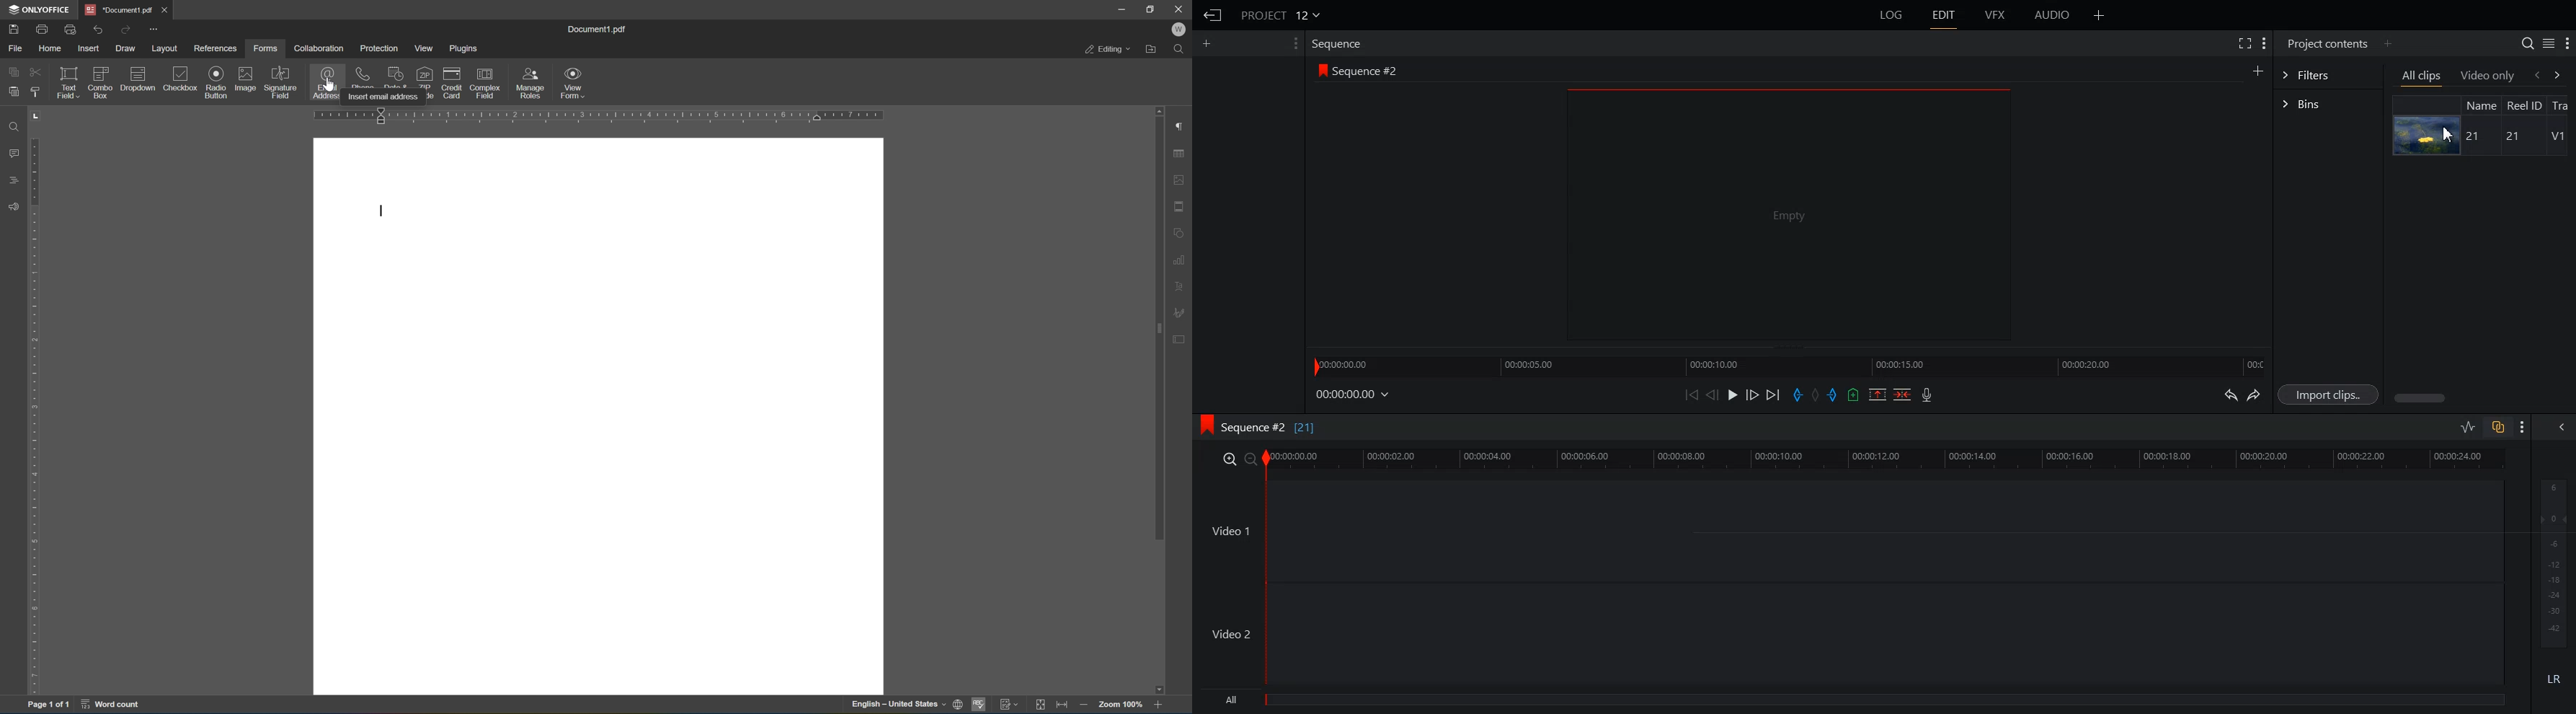  What do you see at coordinates (1119, 707) in the screenshot?
I see `zoom 100%` at bounding box center [1119, 707].